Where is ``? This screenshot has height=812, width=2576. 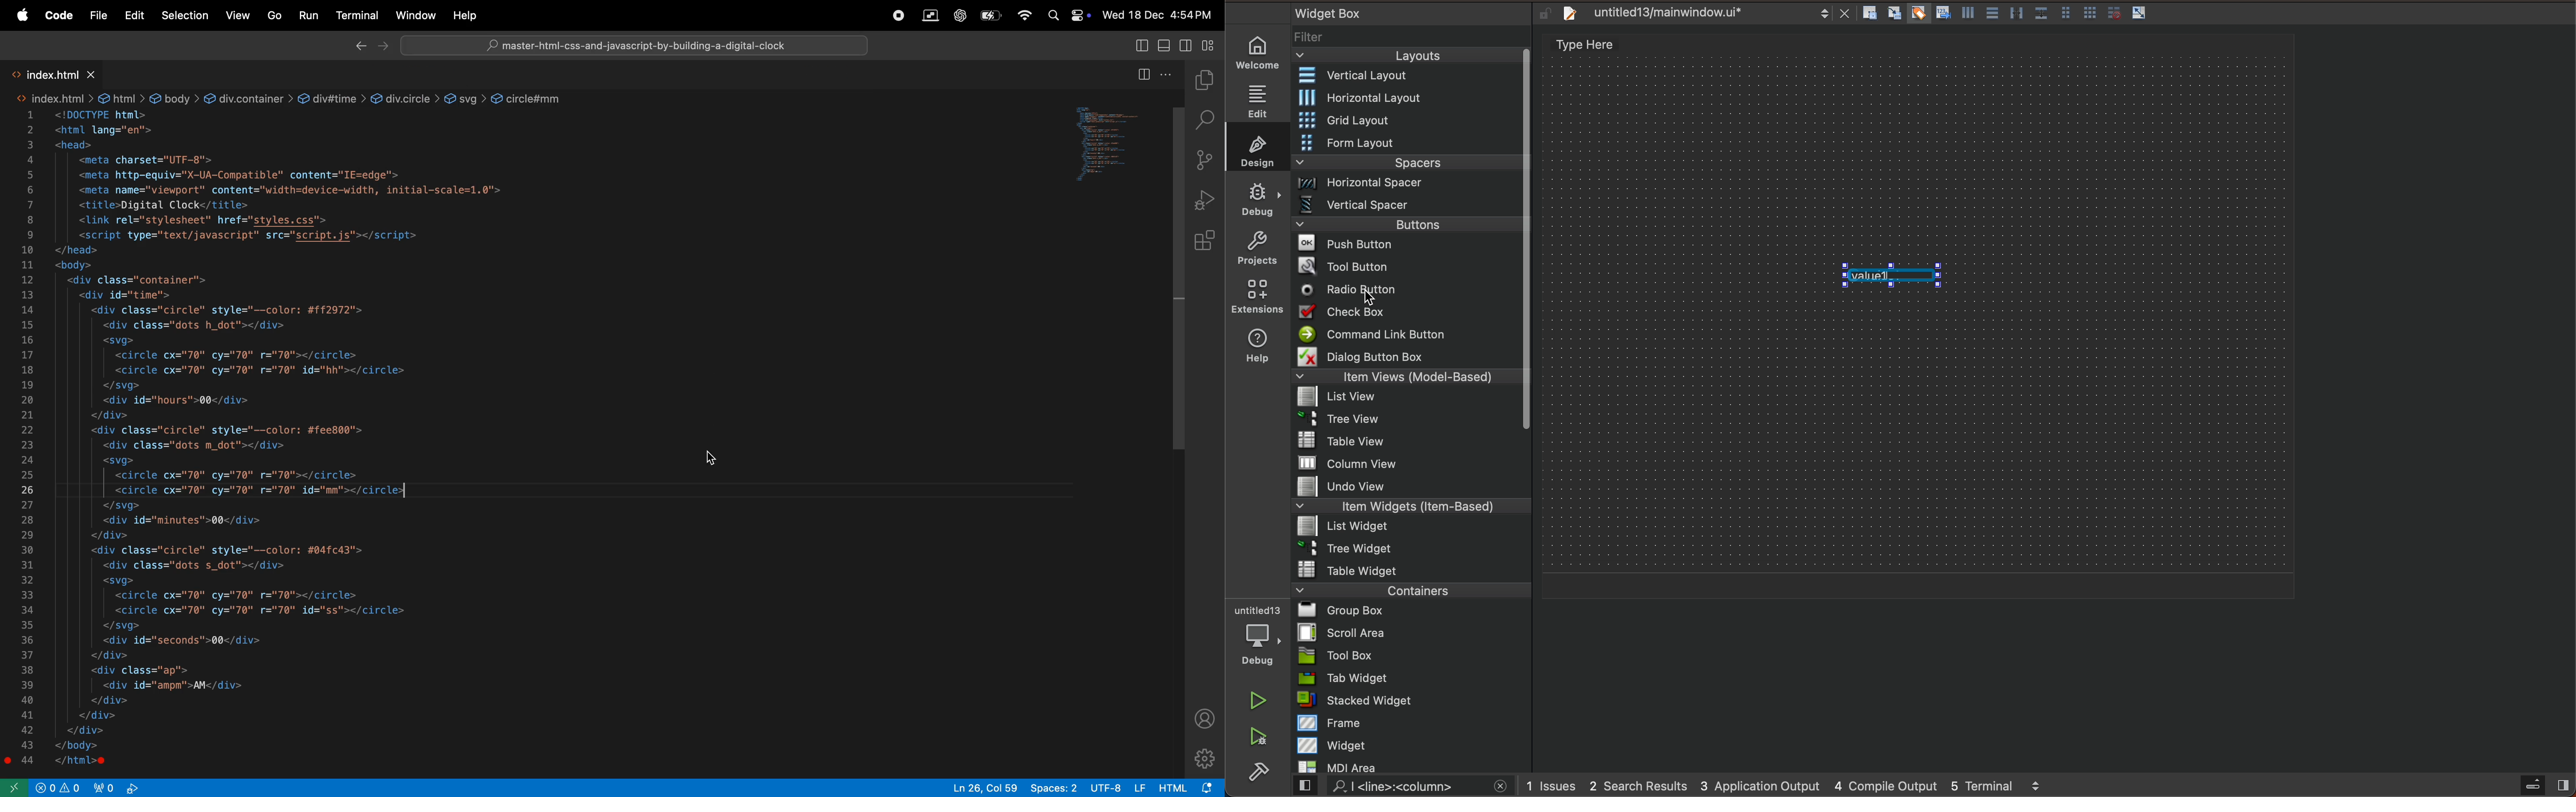  is located at coordinates (1405, 422).